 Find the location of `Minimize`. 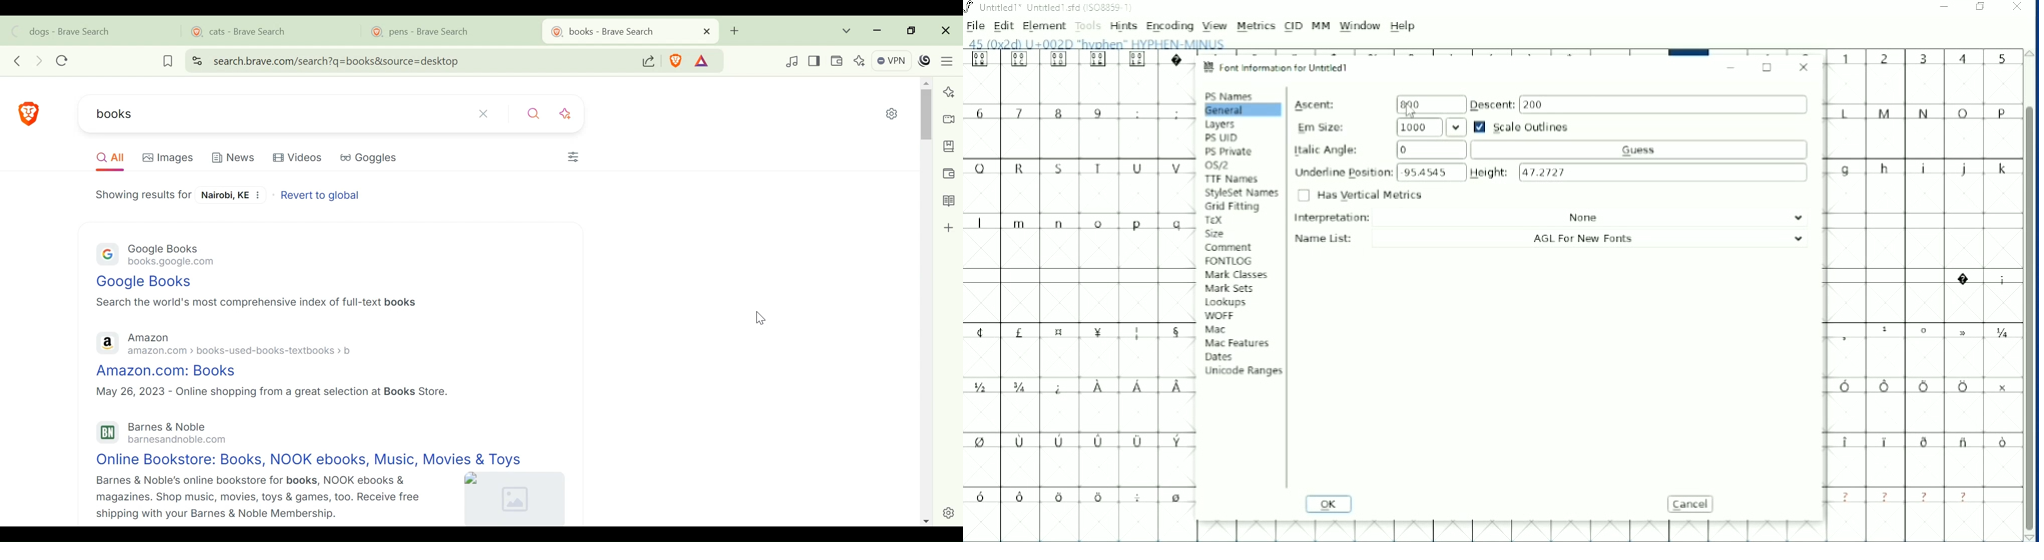

Minimize is located at coordinates (1731, 68).